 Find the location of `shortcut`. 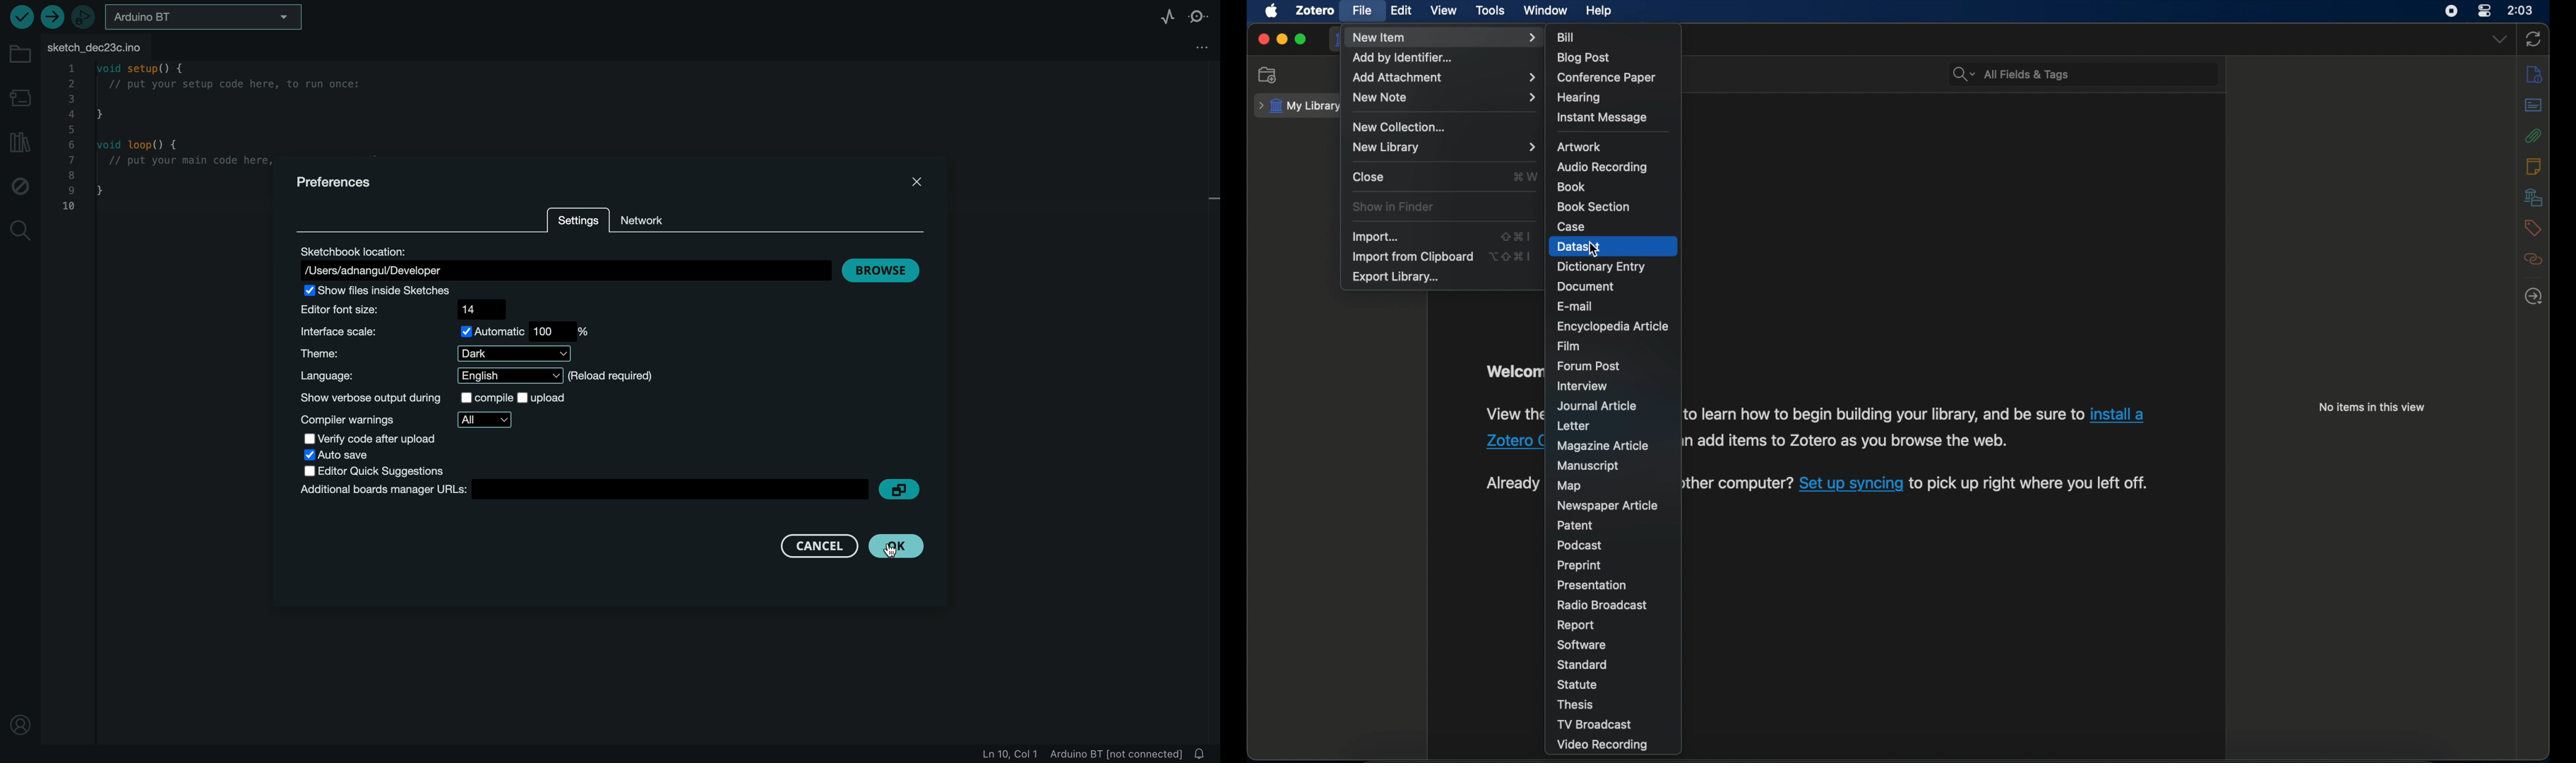

shortcut is located at coordinates (1511, 256).